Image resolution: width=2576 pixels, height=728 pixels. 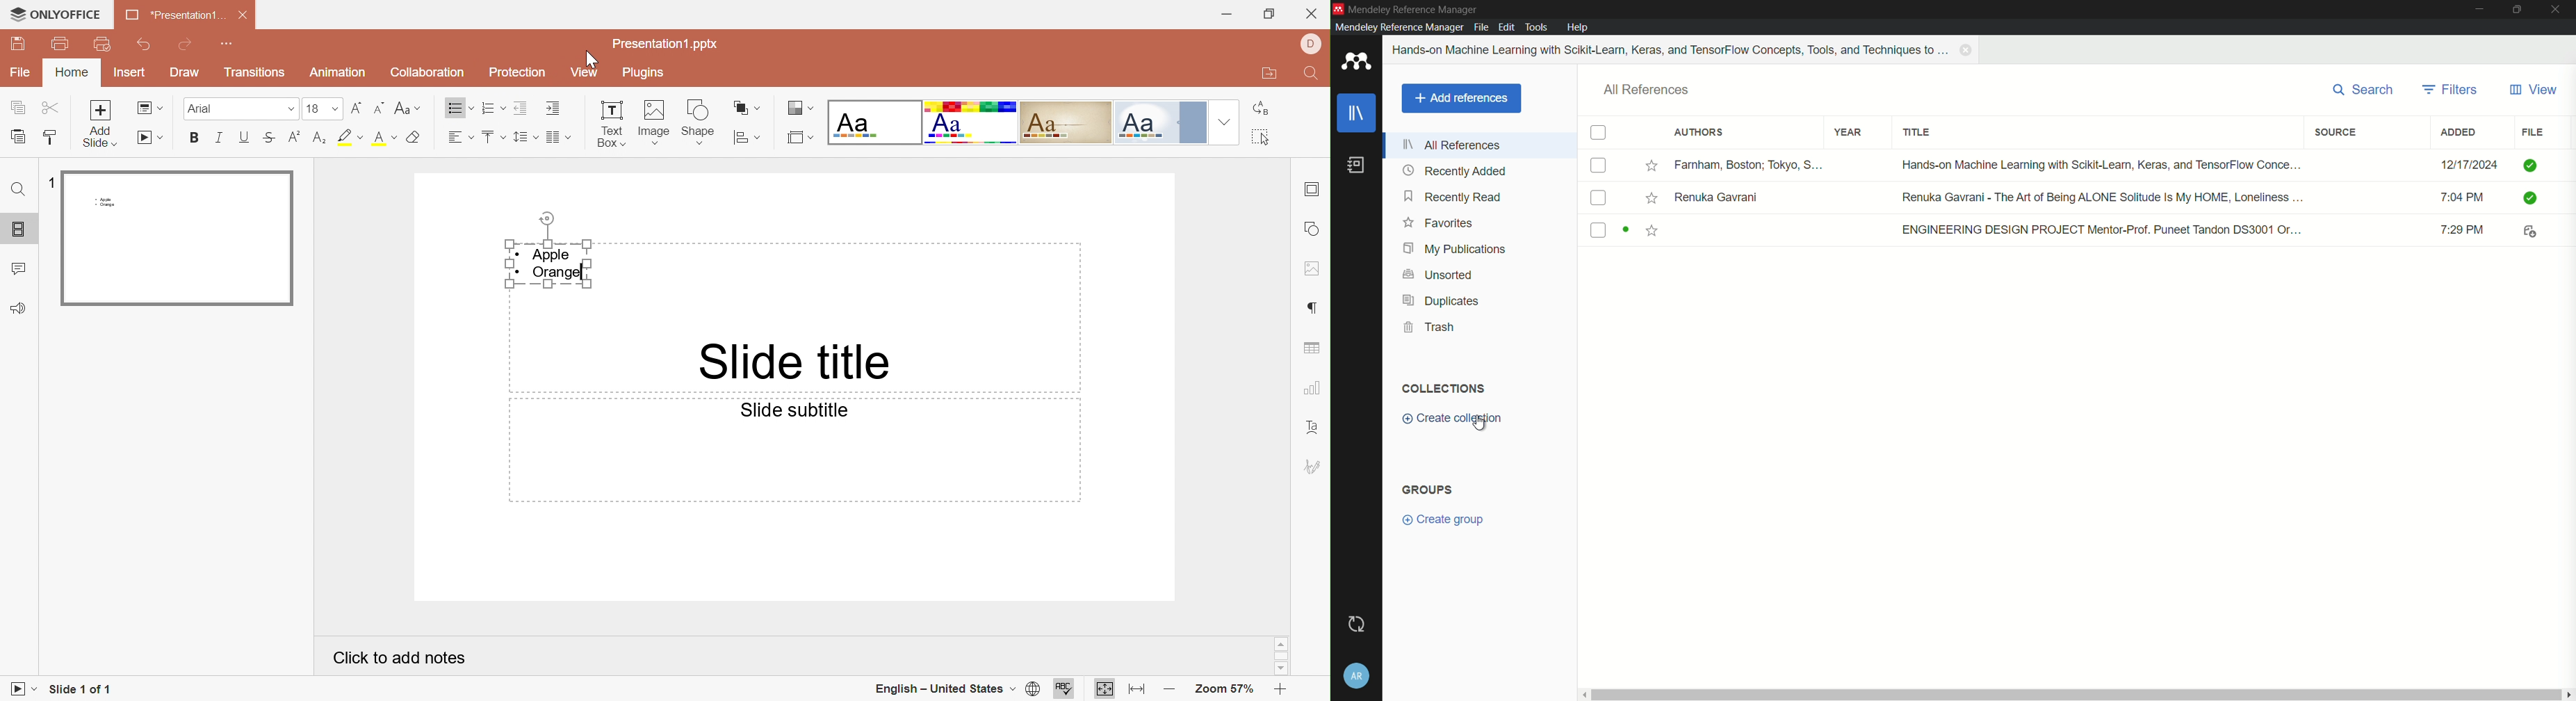 What do you see at coordinates (16, 191) in the screenshot?
I see `Find` at bounding box center [16, 191].